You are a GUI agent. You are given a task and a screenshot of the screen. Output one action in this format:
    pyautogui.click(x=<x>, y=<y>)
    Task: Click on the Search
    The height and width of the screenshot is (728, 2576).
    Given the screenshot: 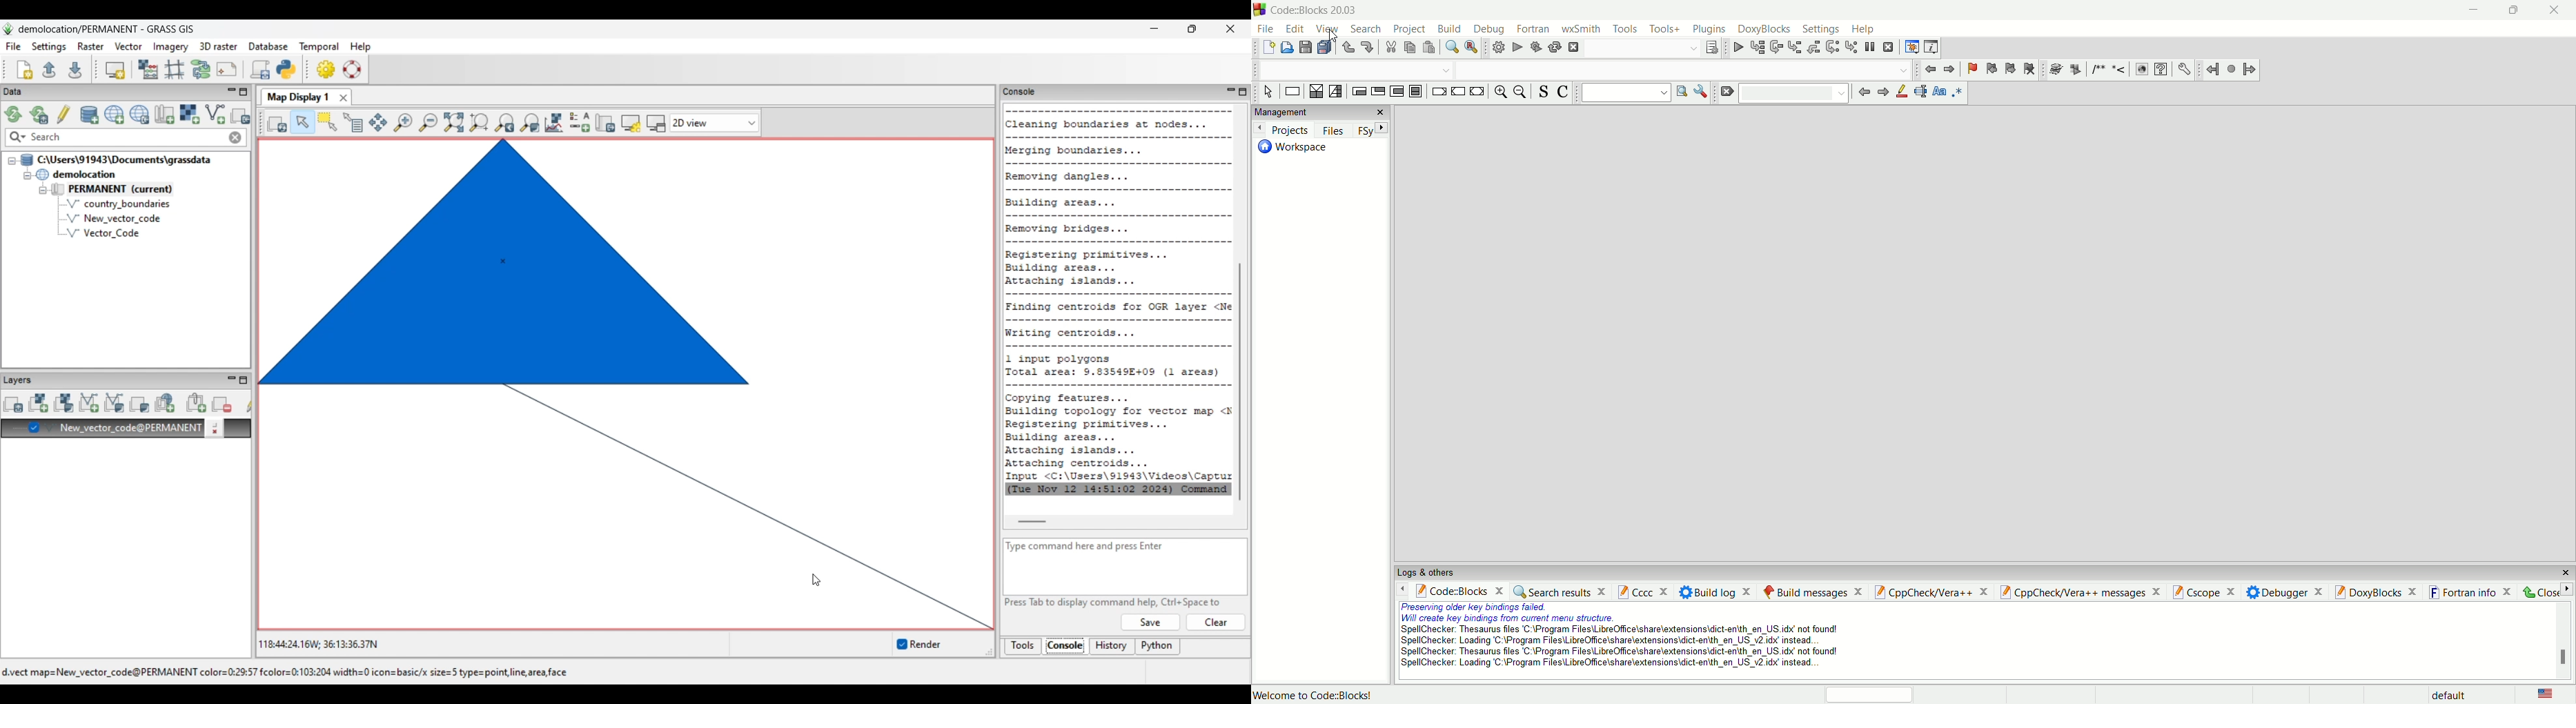 What is the action you would take?
    pyautogui.click(x=1794, y=93)
    